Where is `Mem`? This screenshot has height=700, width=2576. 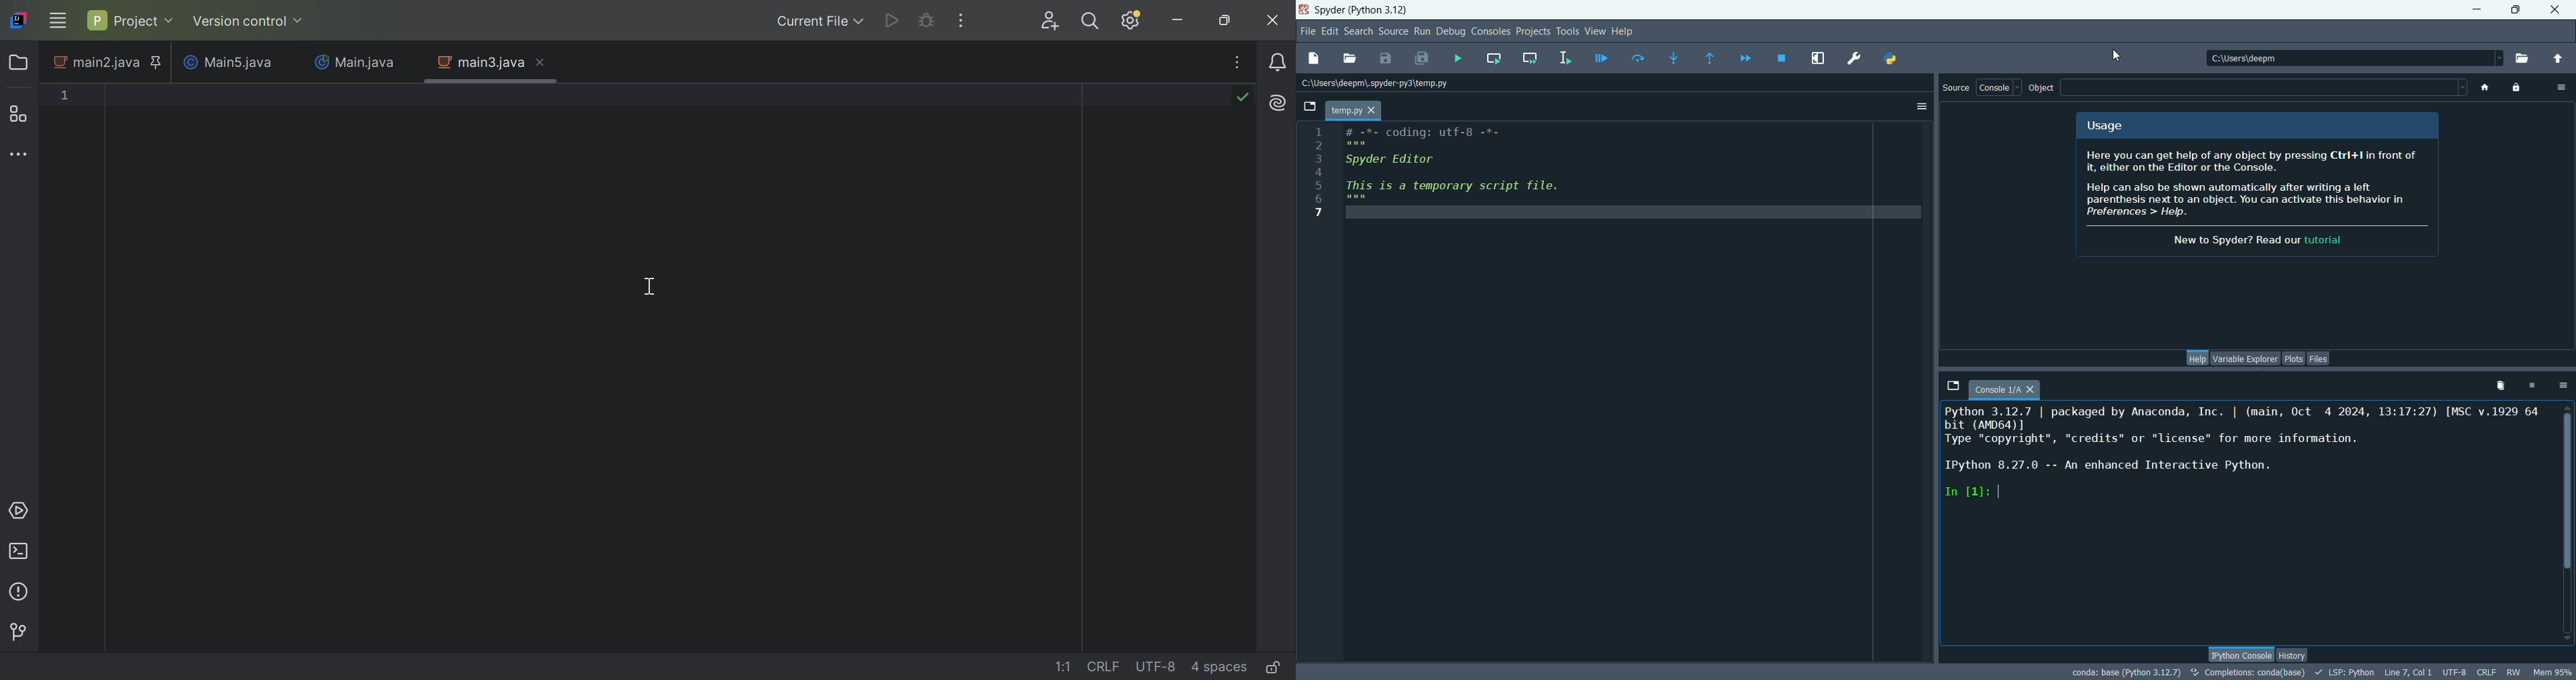
Mem is located at coordinates (2552, 671).